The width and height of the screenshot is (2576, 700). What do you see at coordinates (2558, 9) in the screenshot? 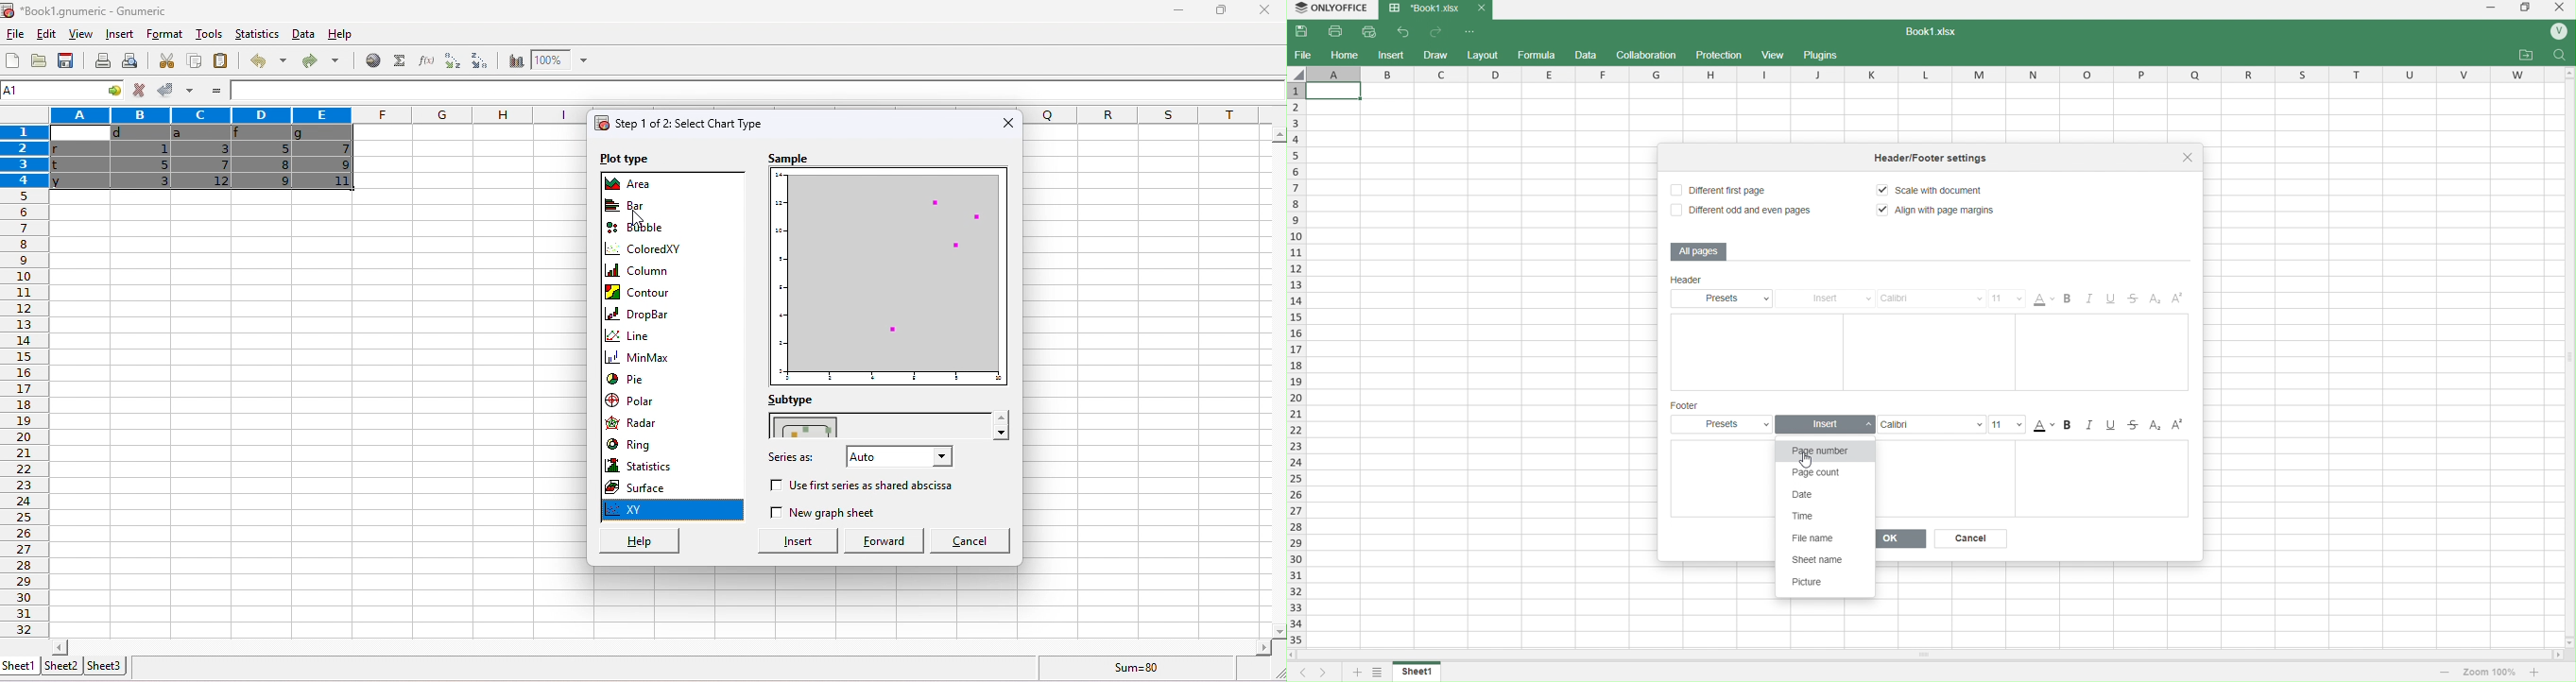
I see `close` at bounding box center [2558, 9].